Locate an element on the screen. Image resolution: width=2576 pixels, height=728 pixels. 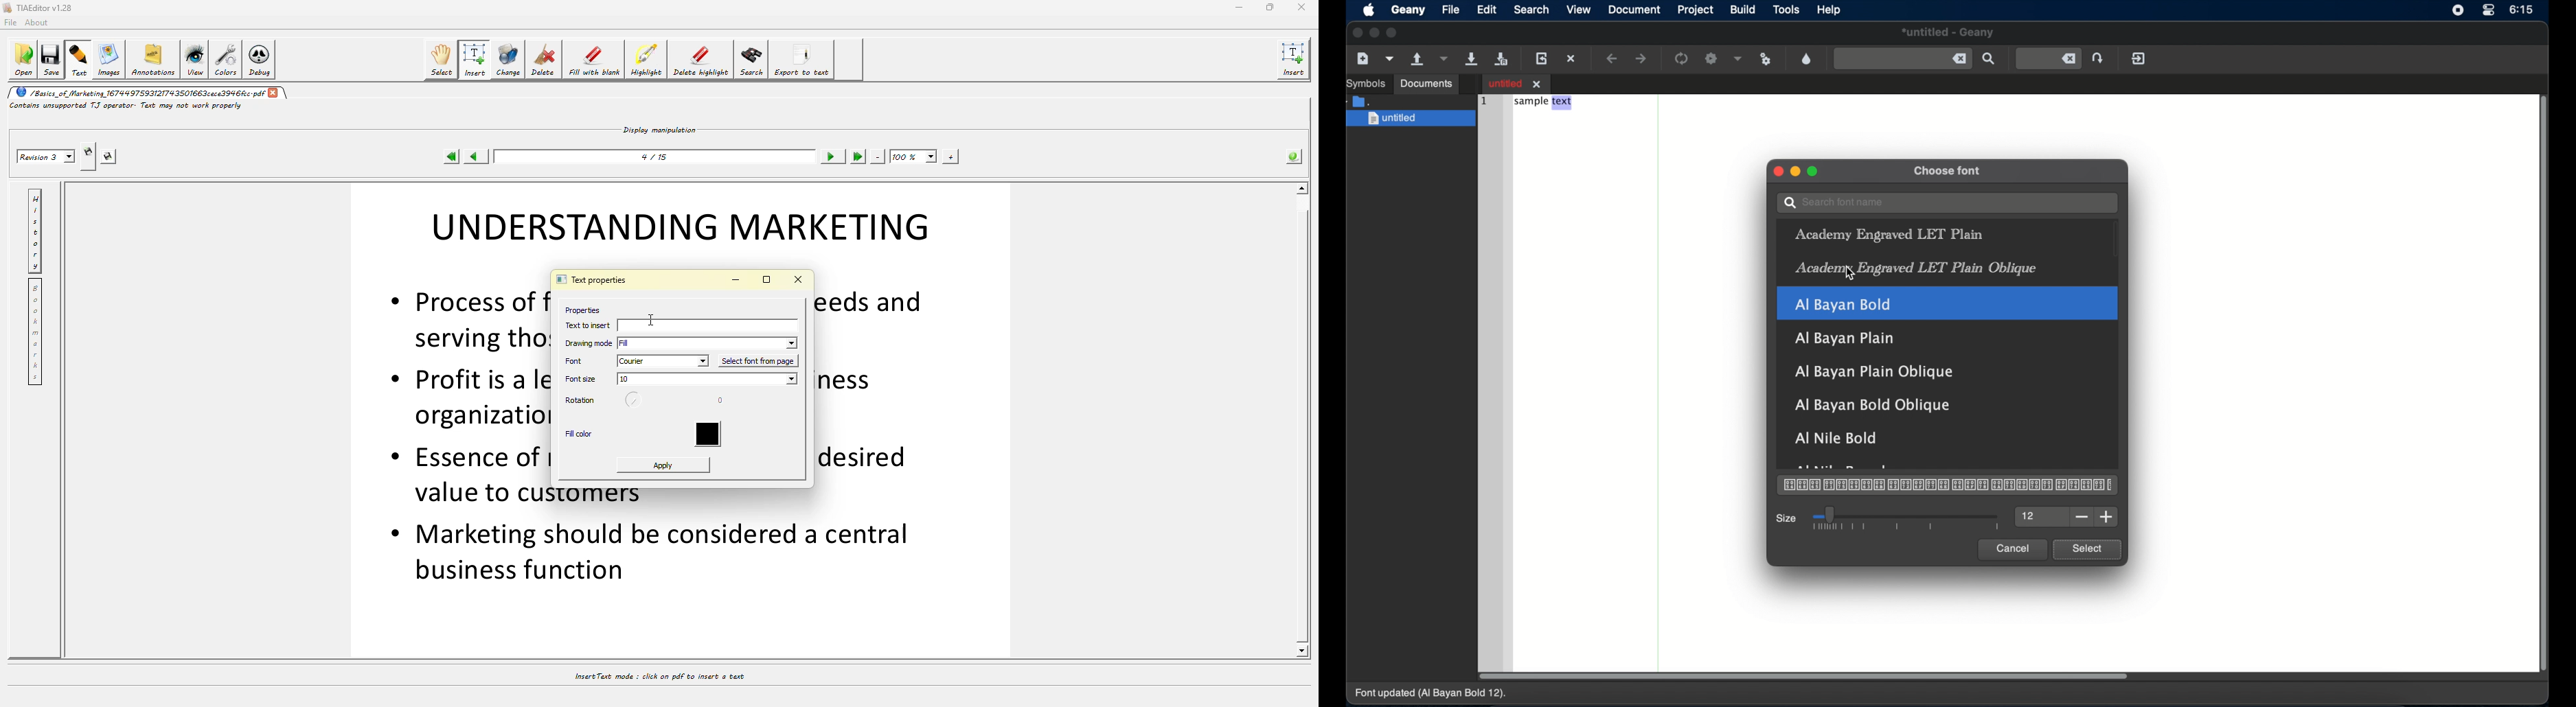
jump to entered line number is located at coordinates (2049, 59).